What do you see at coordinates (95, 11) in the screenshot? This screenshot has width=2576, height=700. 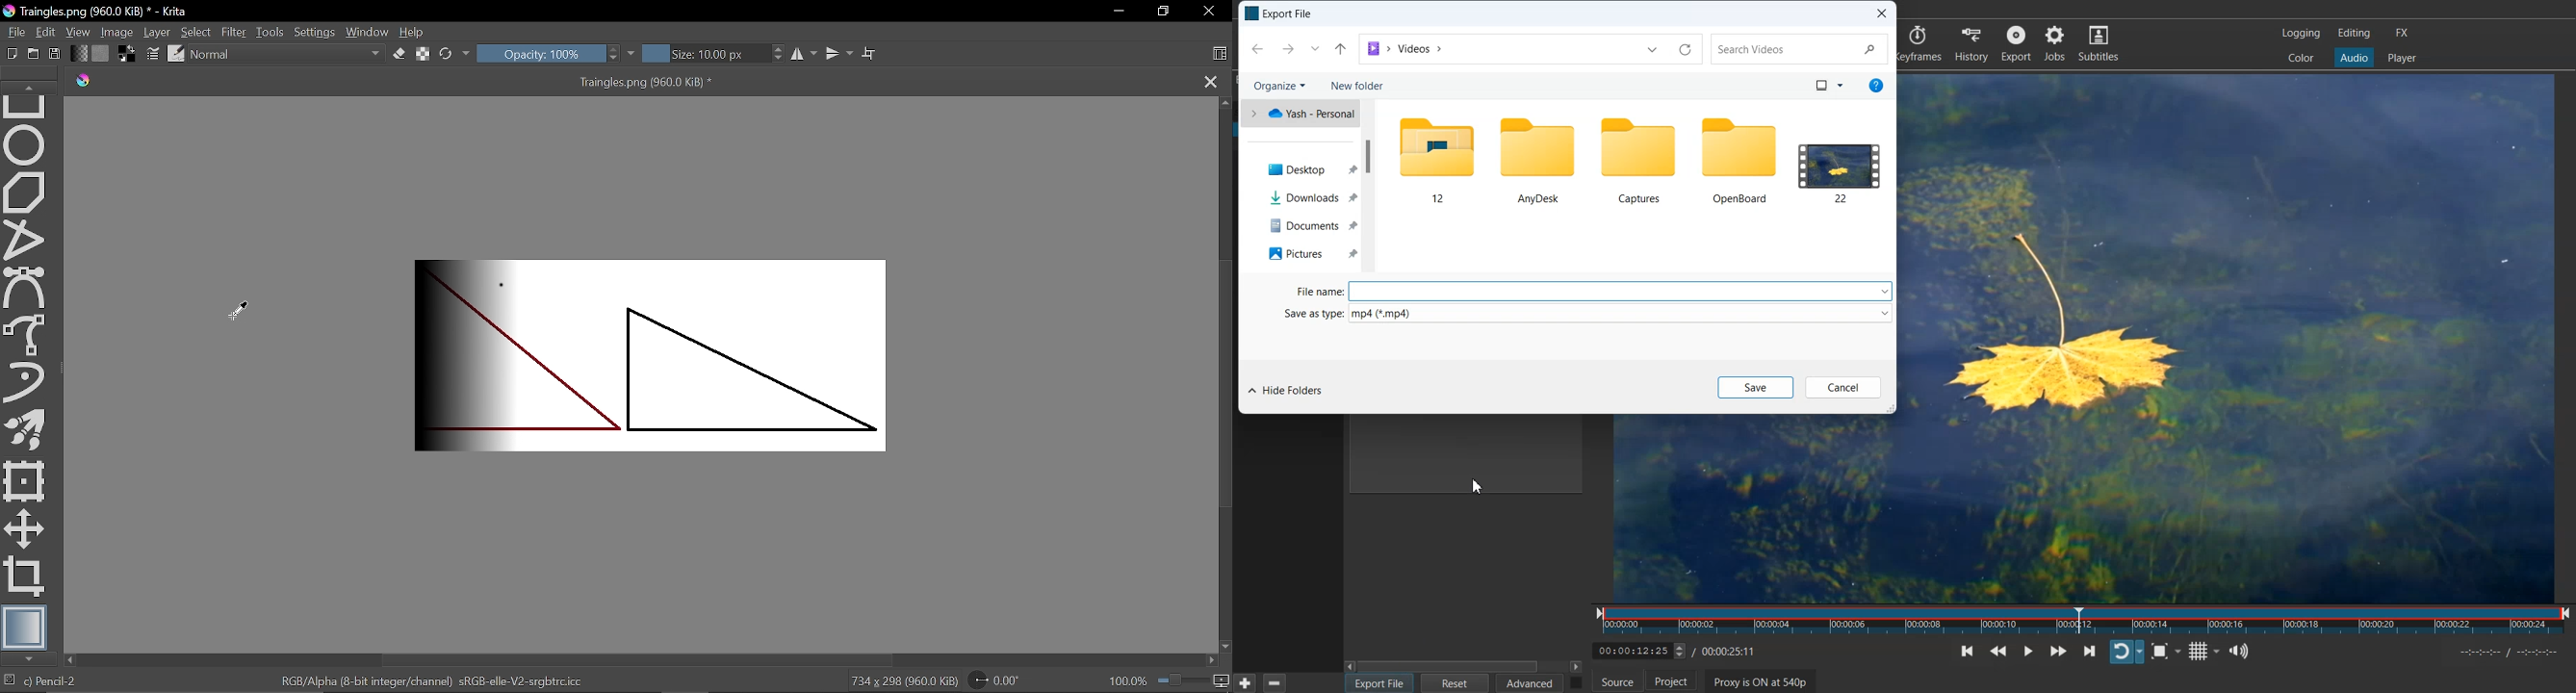 I see `Traingles.png (960.0 KiB) * - Krita` at bounding box center [95, 11].